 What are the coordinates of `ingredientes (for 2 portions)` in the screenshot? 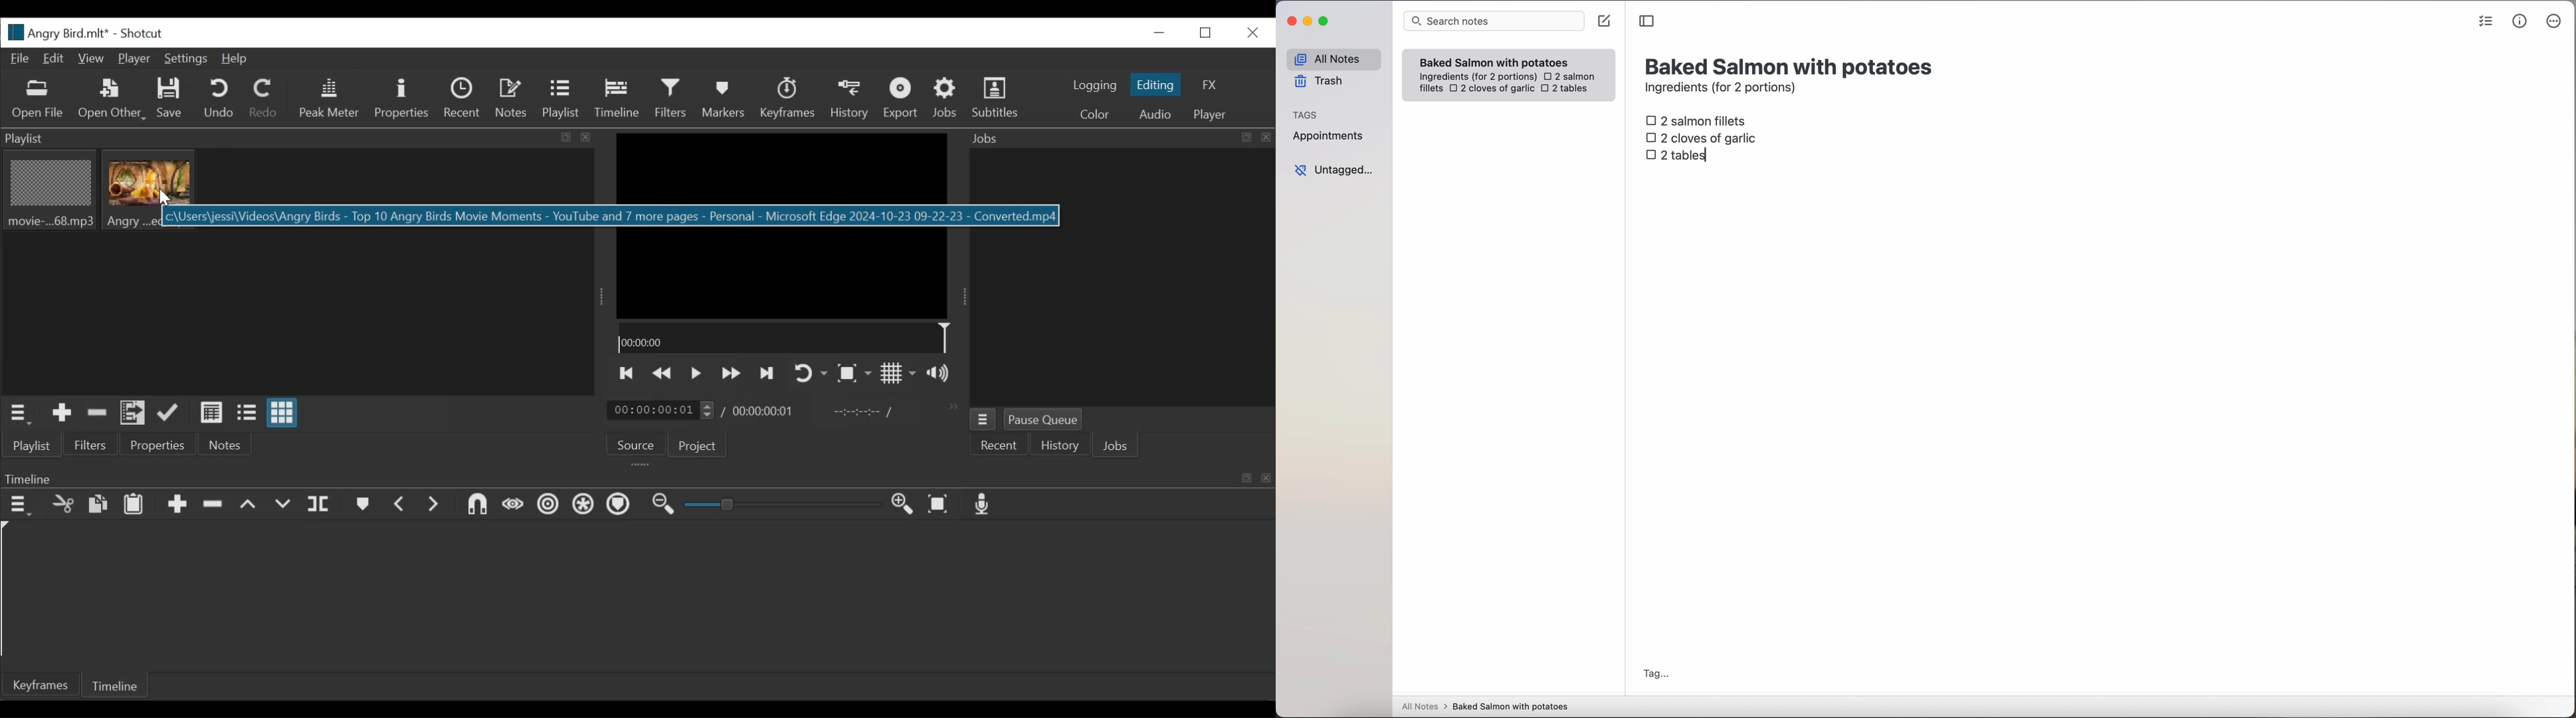 It's located at (1476, 77).